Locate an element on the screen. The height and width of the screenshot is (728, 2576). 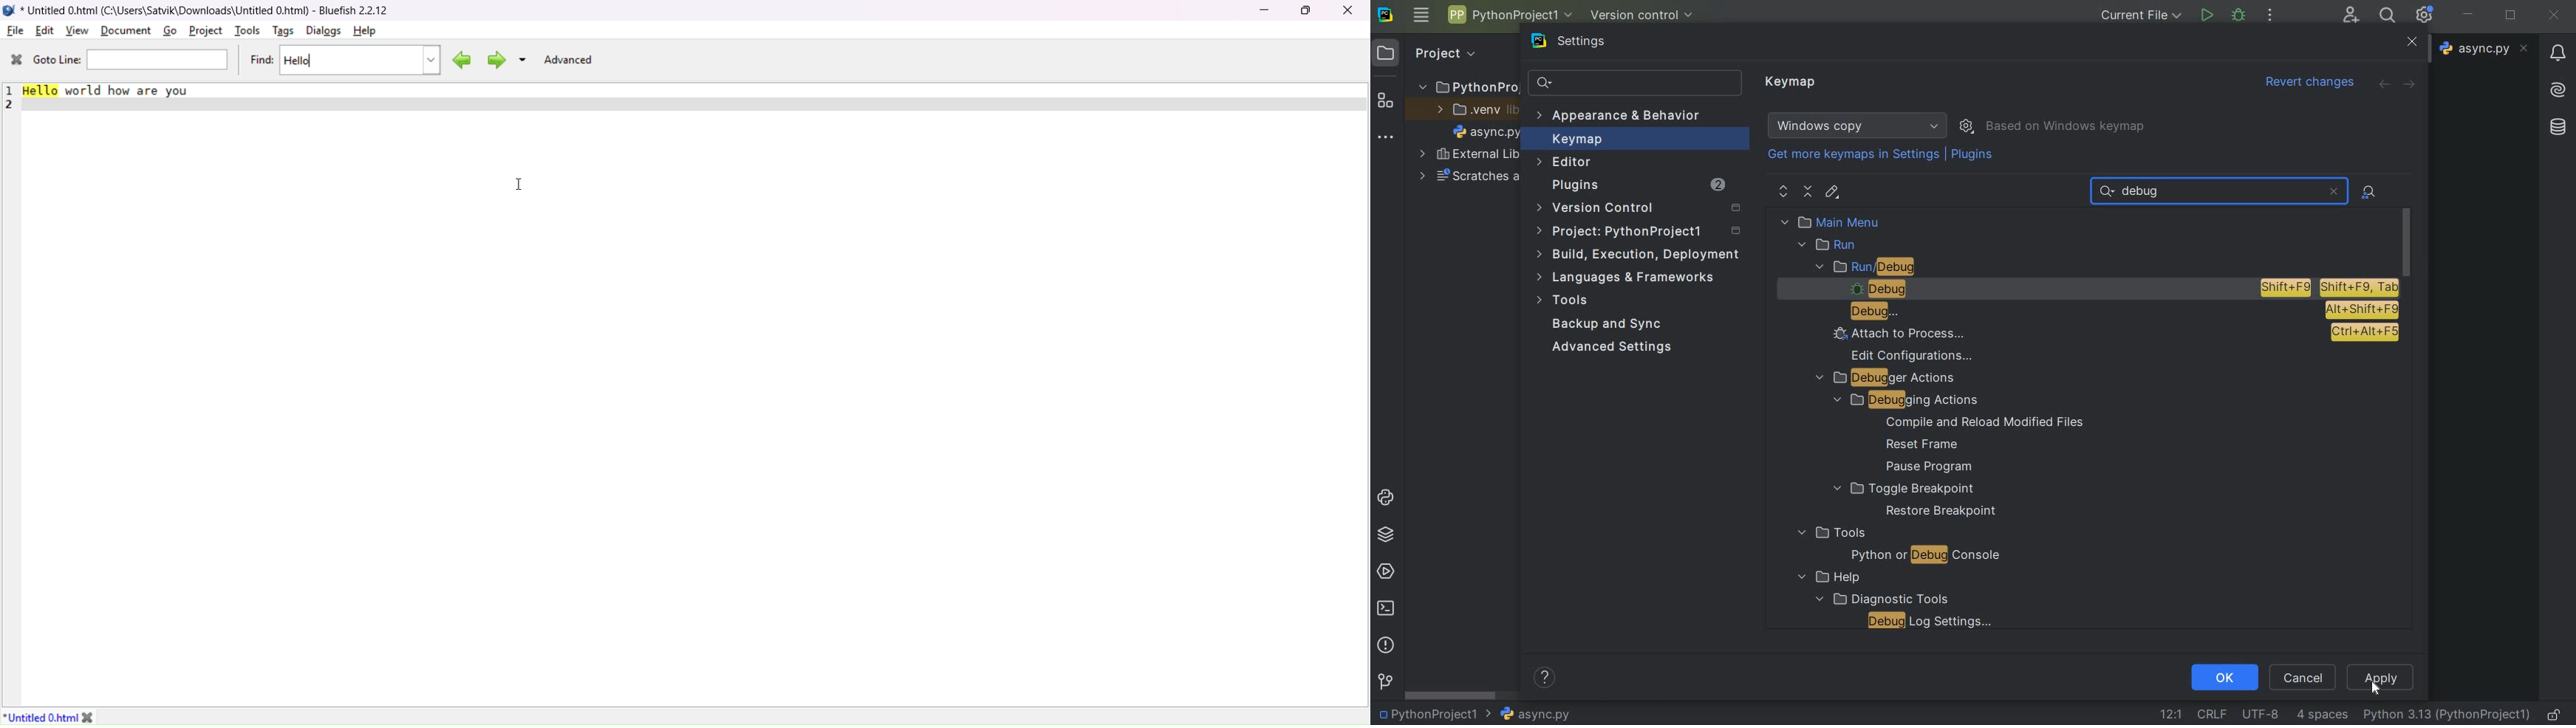
file encoding is located at coordinates (2262, 713).